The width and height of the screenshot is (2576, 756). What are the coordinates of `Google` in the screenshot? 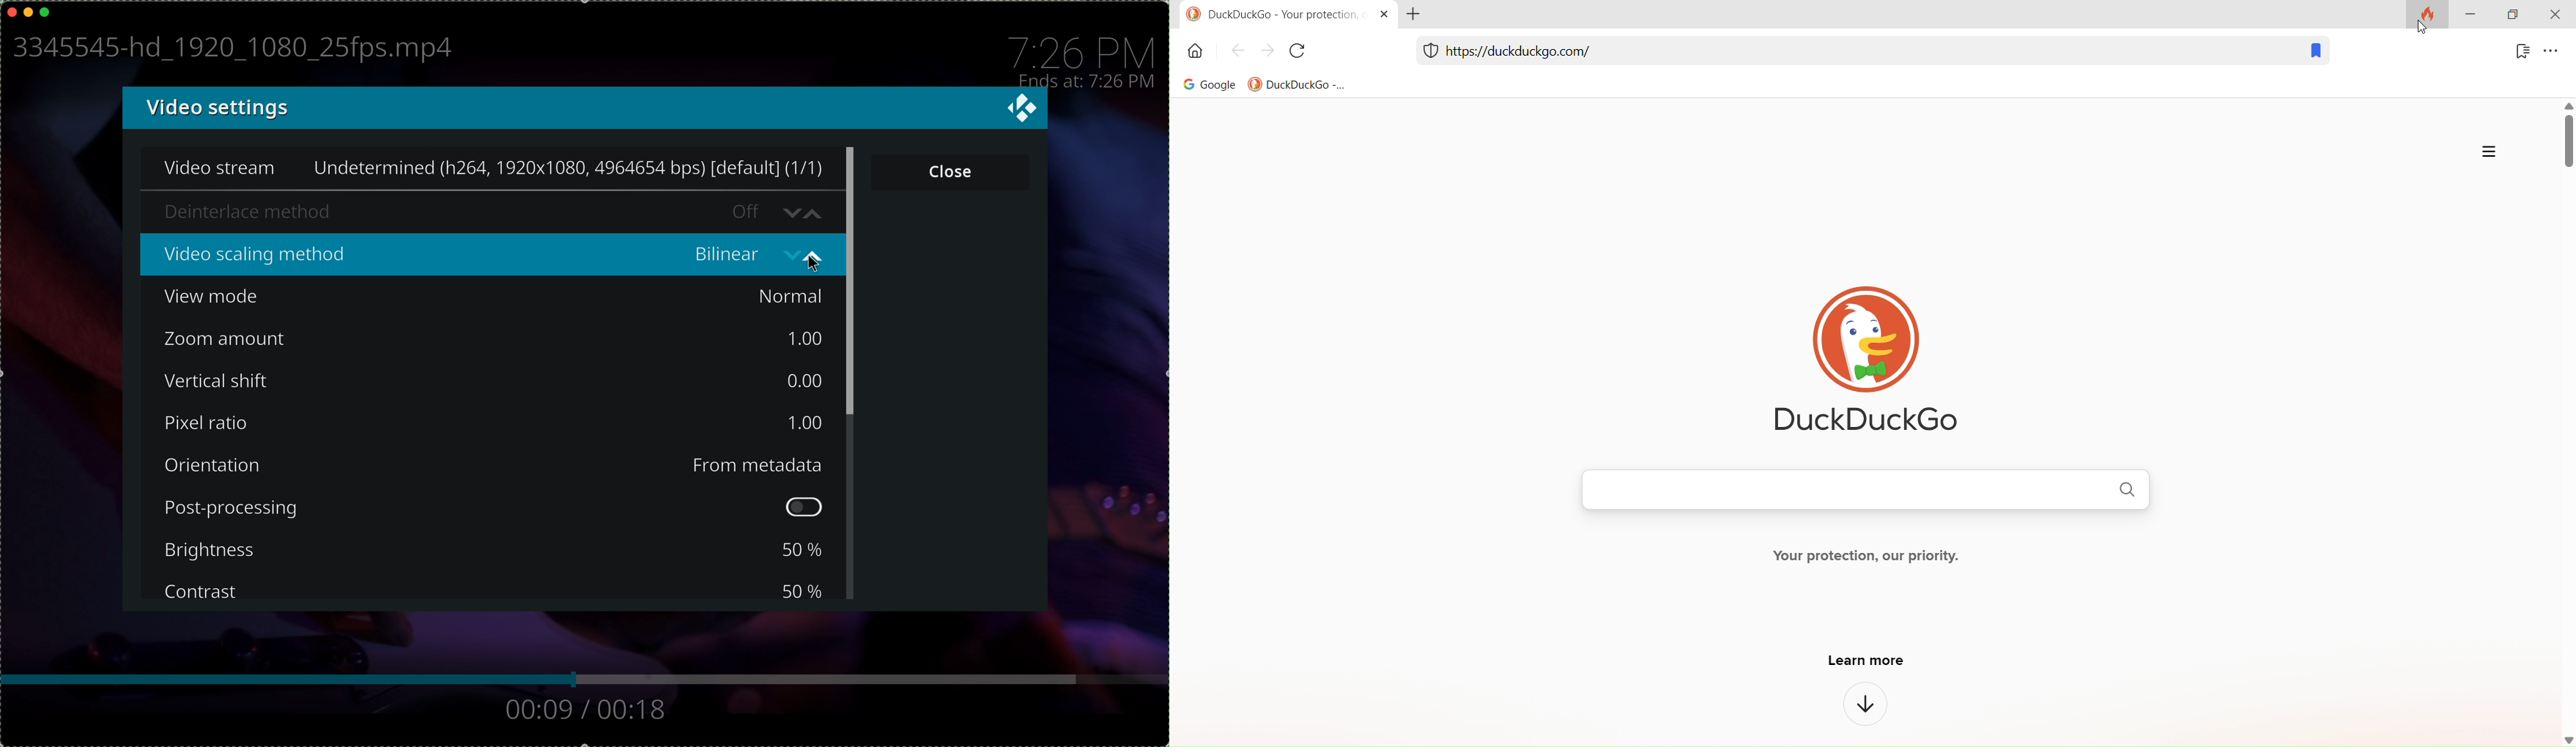 It's located at (1204, 87).